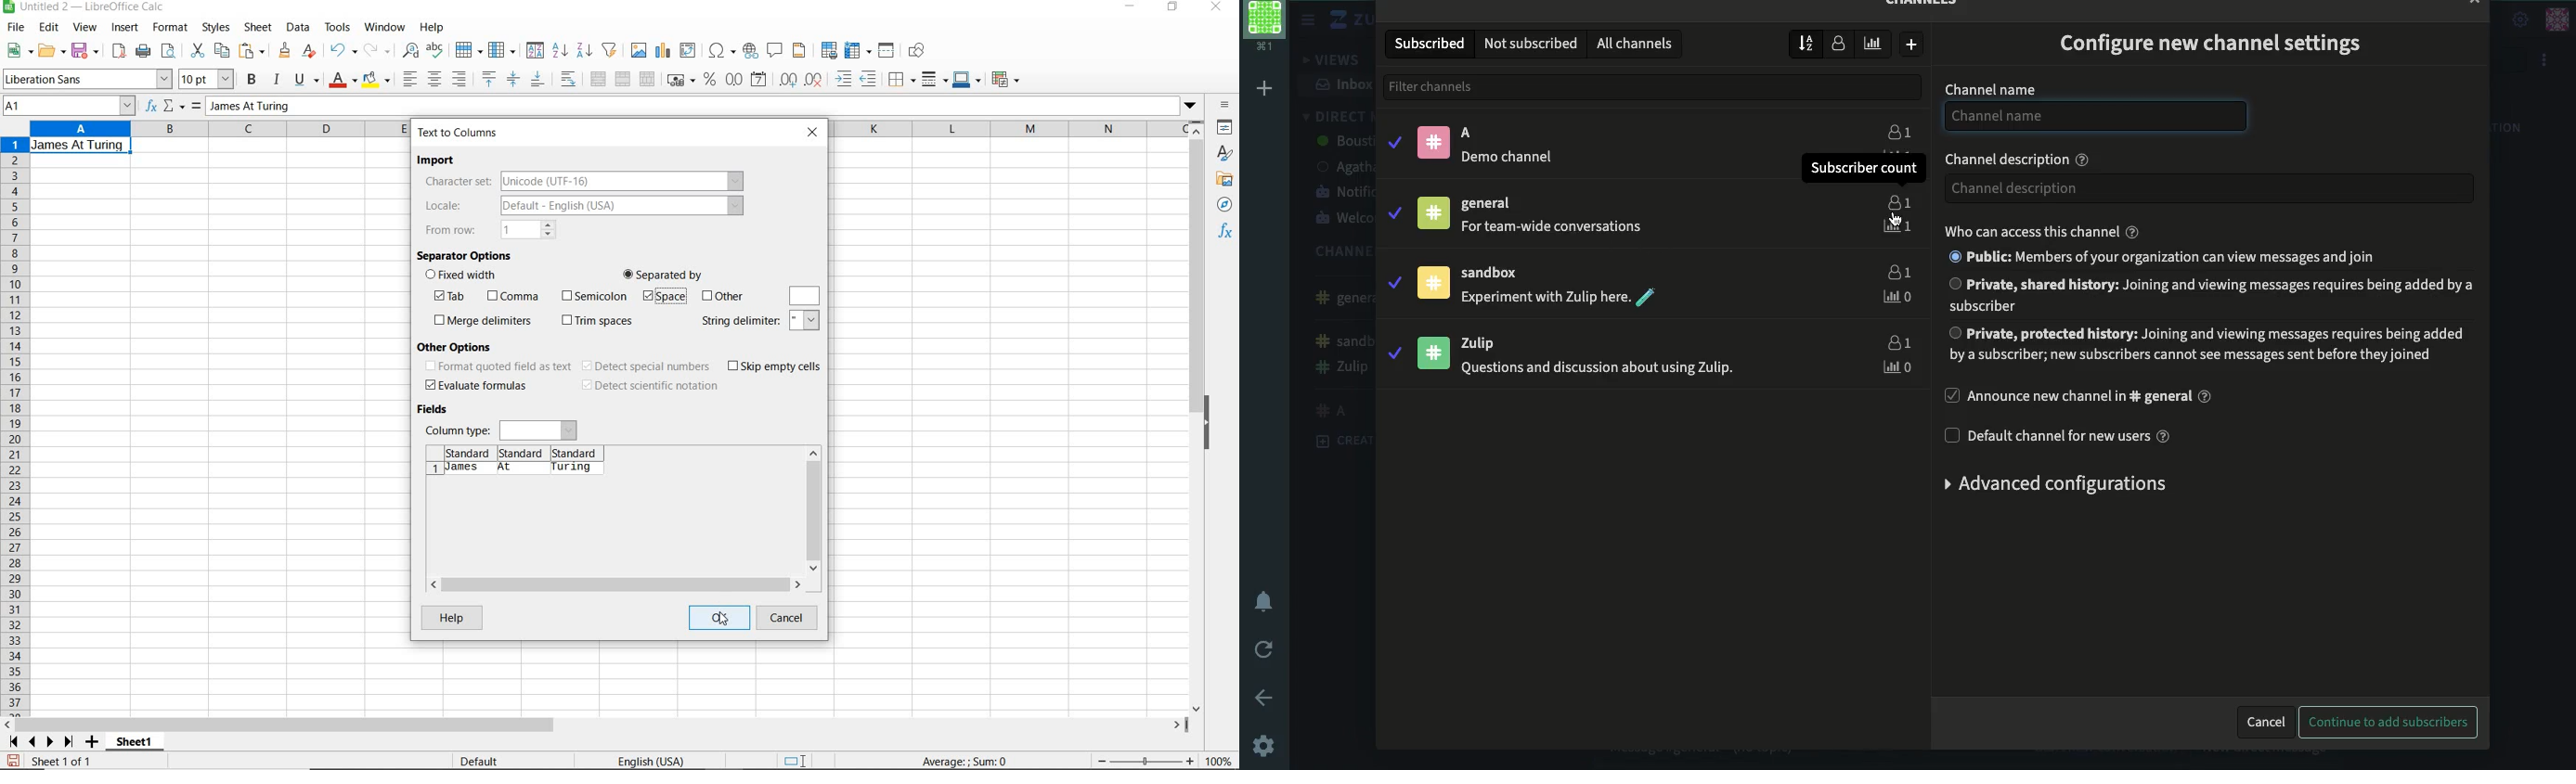  Describe the element at coordinates (483, 321) in the screenshot. I see `merge delimiters` at that location.